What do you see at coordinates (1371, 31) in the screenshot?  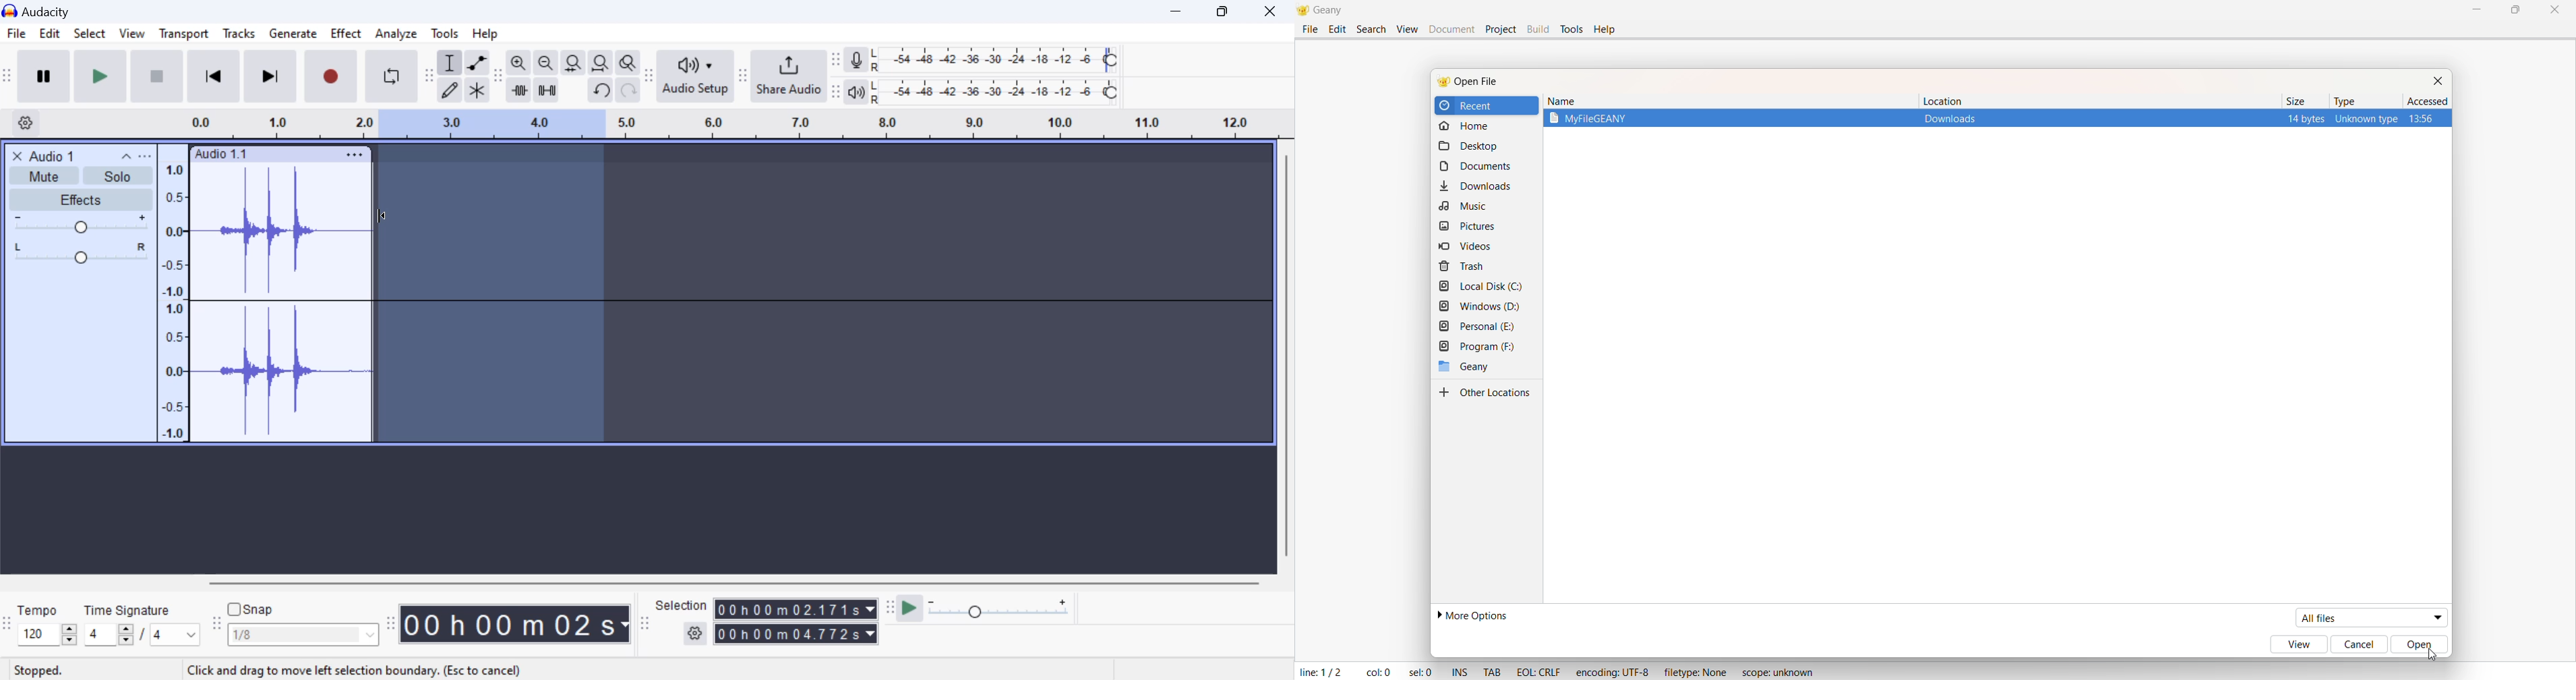 I see `Search` at bounding box center [1371, 31].